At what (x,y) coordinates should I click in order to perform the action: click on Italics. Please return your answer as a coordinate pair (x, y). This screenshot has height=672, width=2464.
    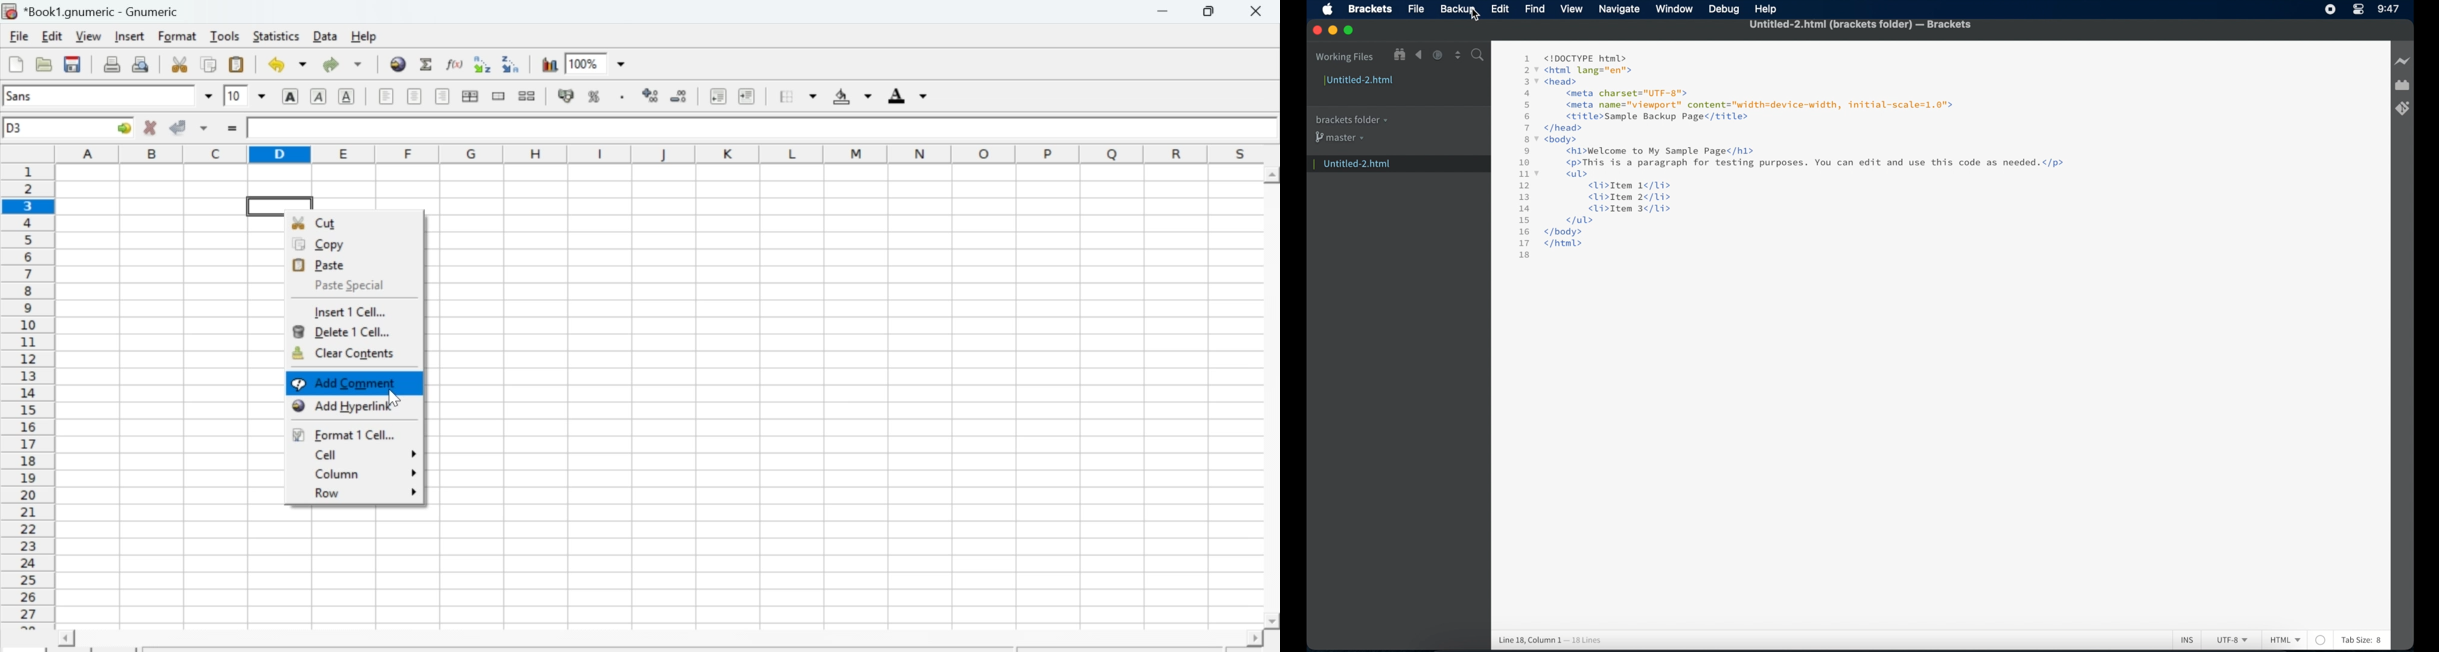
    Looking at the image, I should click on (318, 96).